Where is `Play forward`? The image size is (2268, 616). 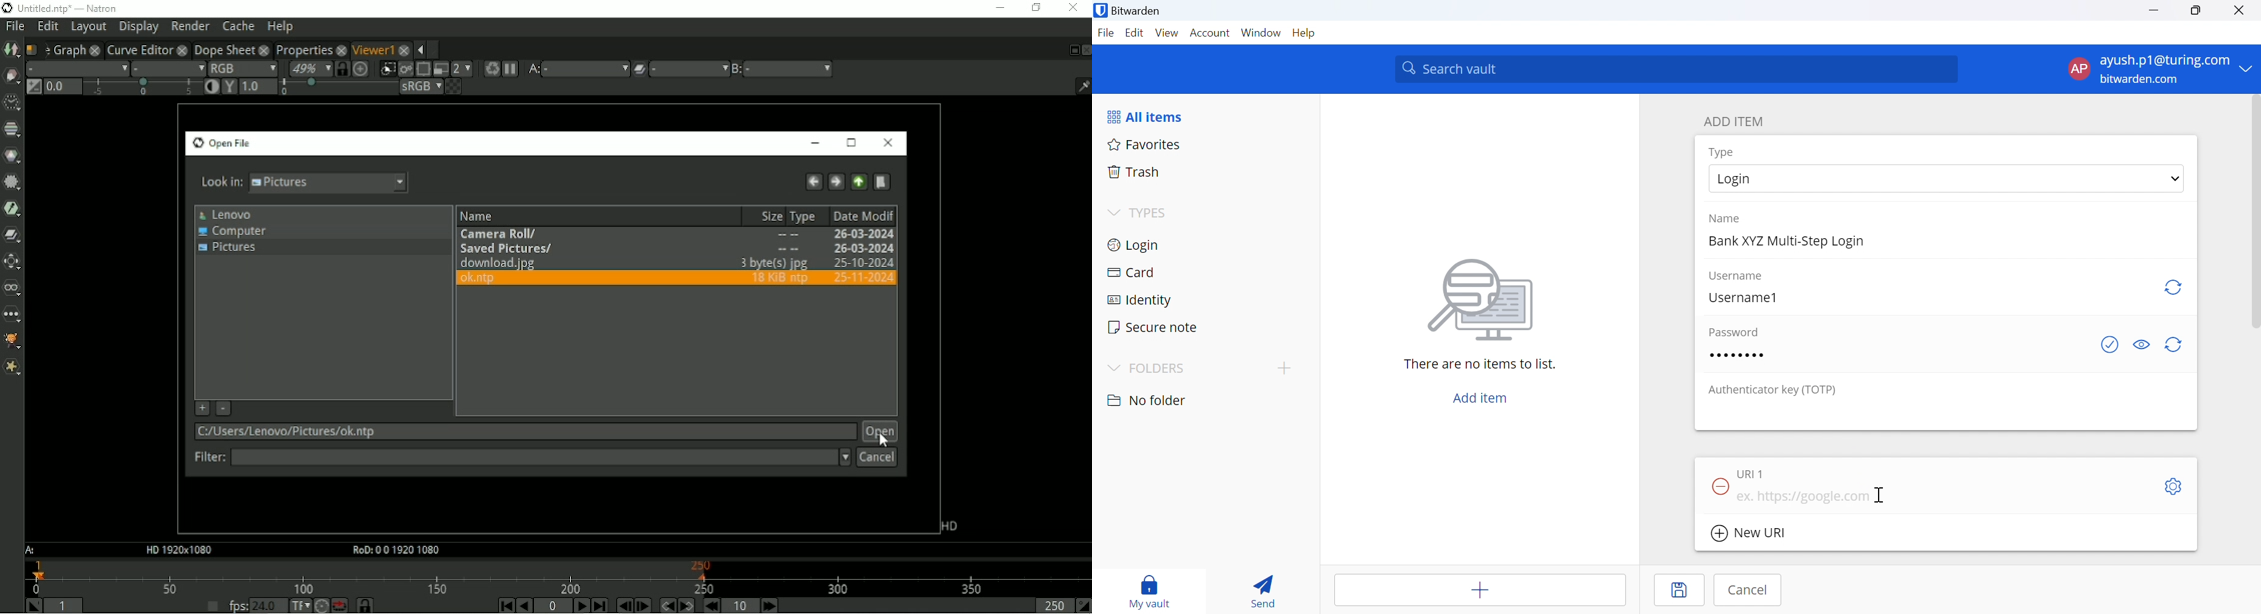 Play forward is located at coordinates (580, 605).